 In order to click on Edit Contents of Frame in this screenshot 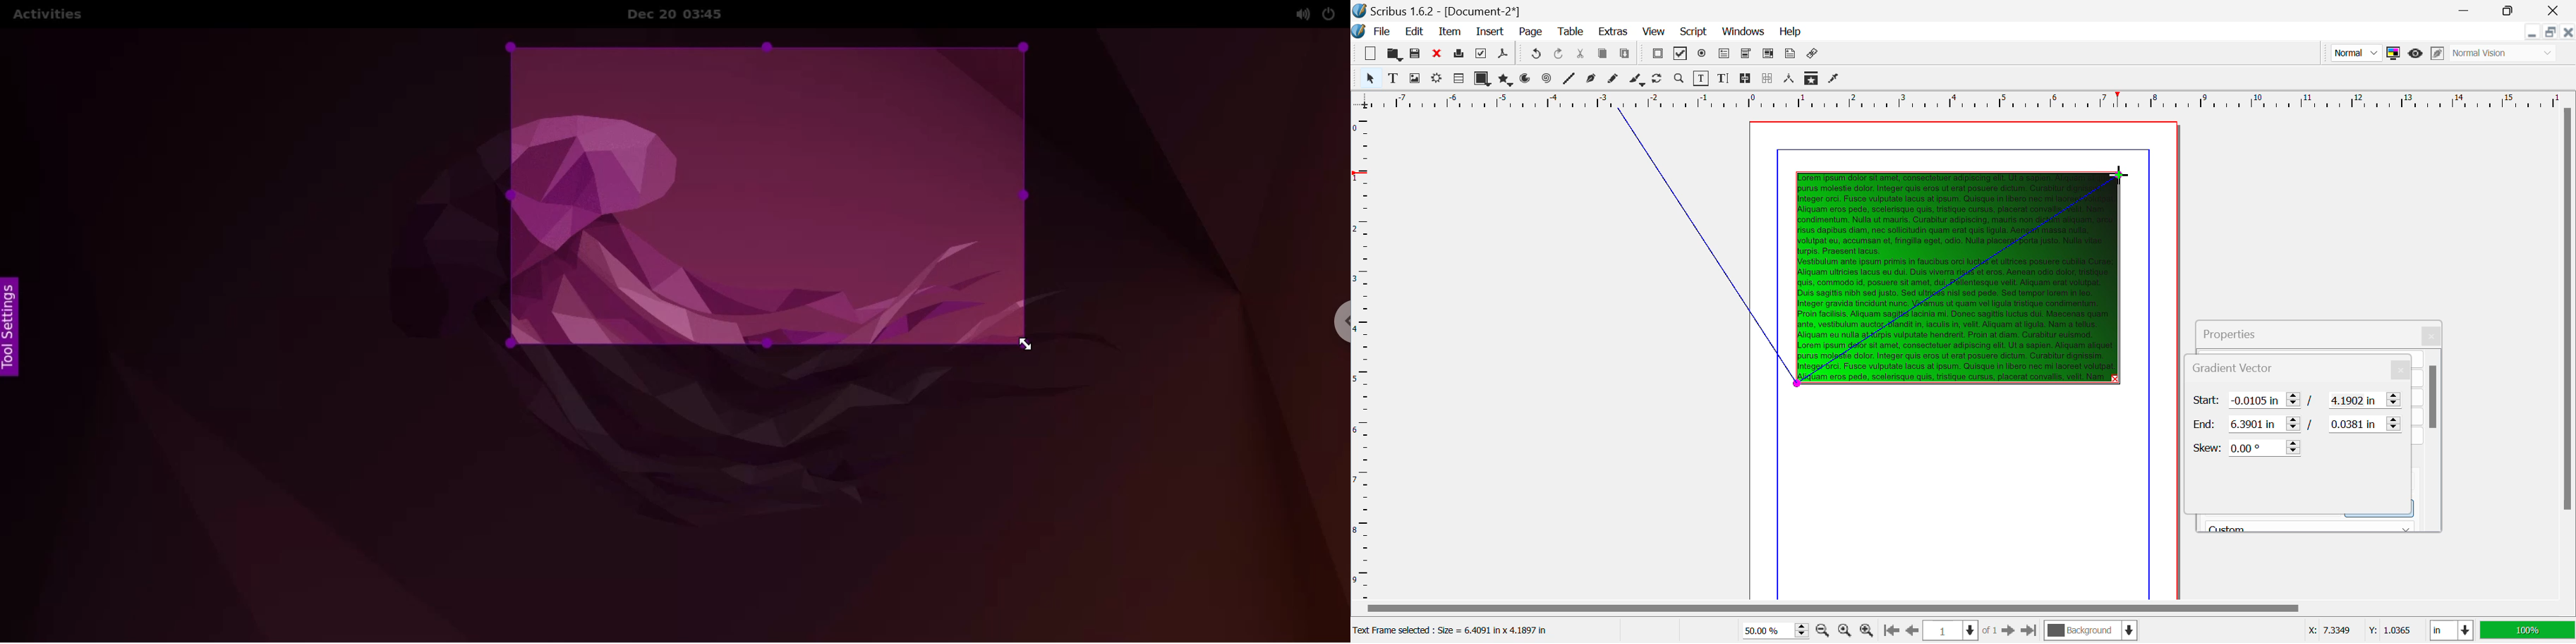, I will do `click(1702, 78)`.